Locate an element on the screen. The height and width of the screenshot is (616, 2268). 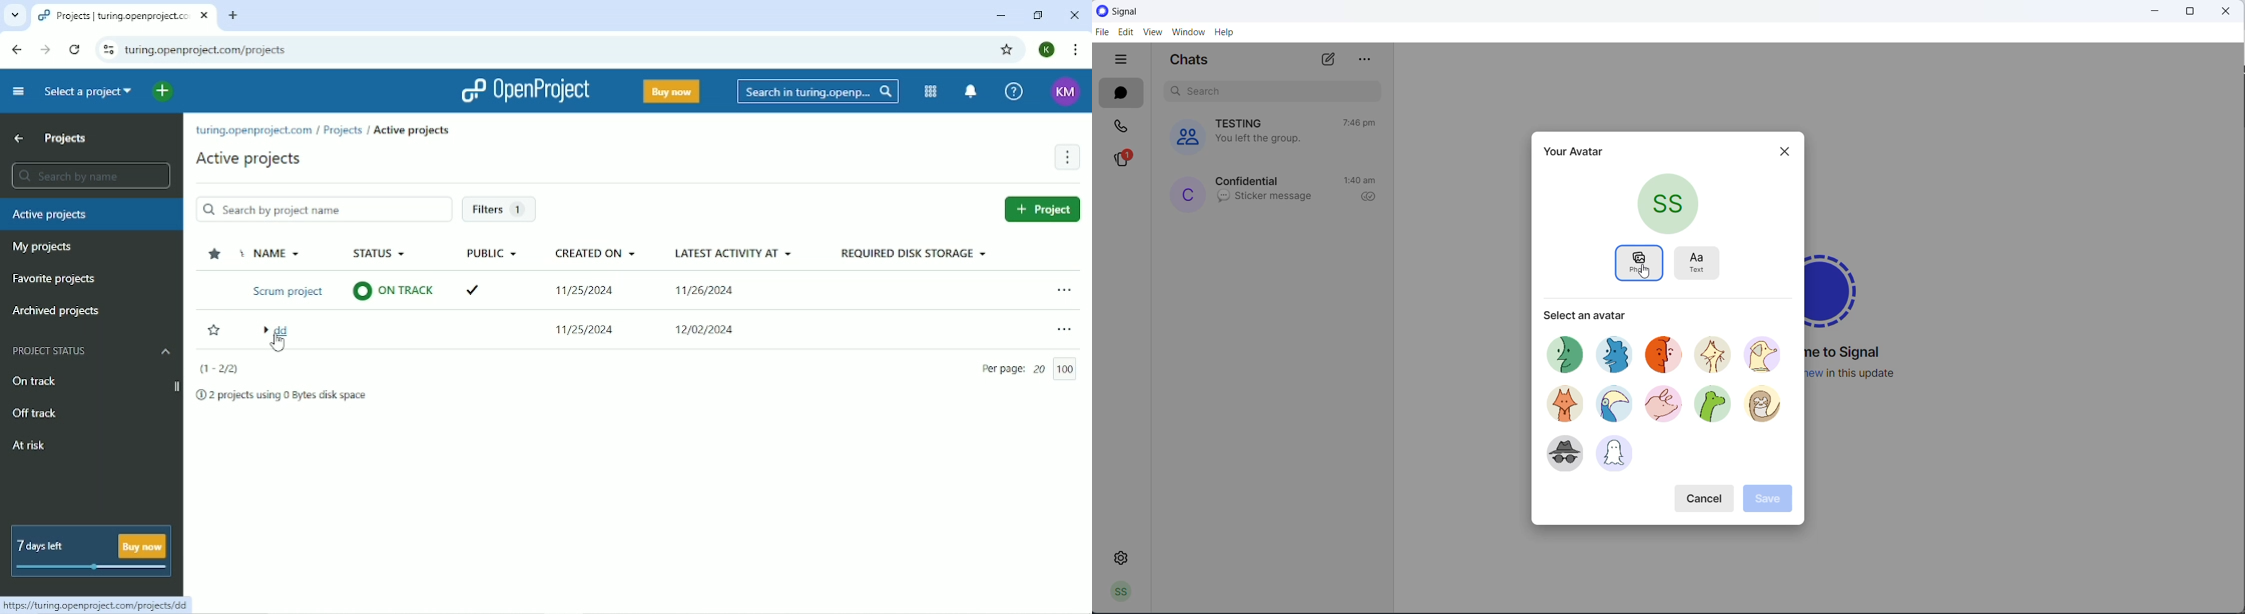
Bookmark this tab is located at coordinates (1007, 50).